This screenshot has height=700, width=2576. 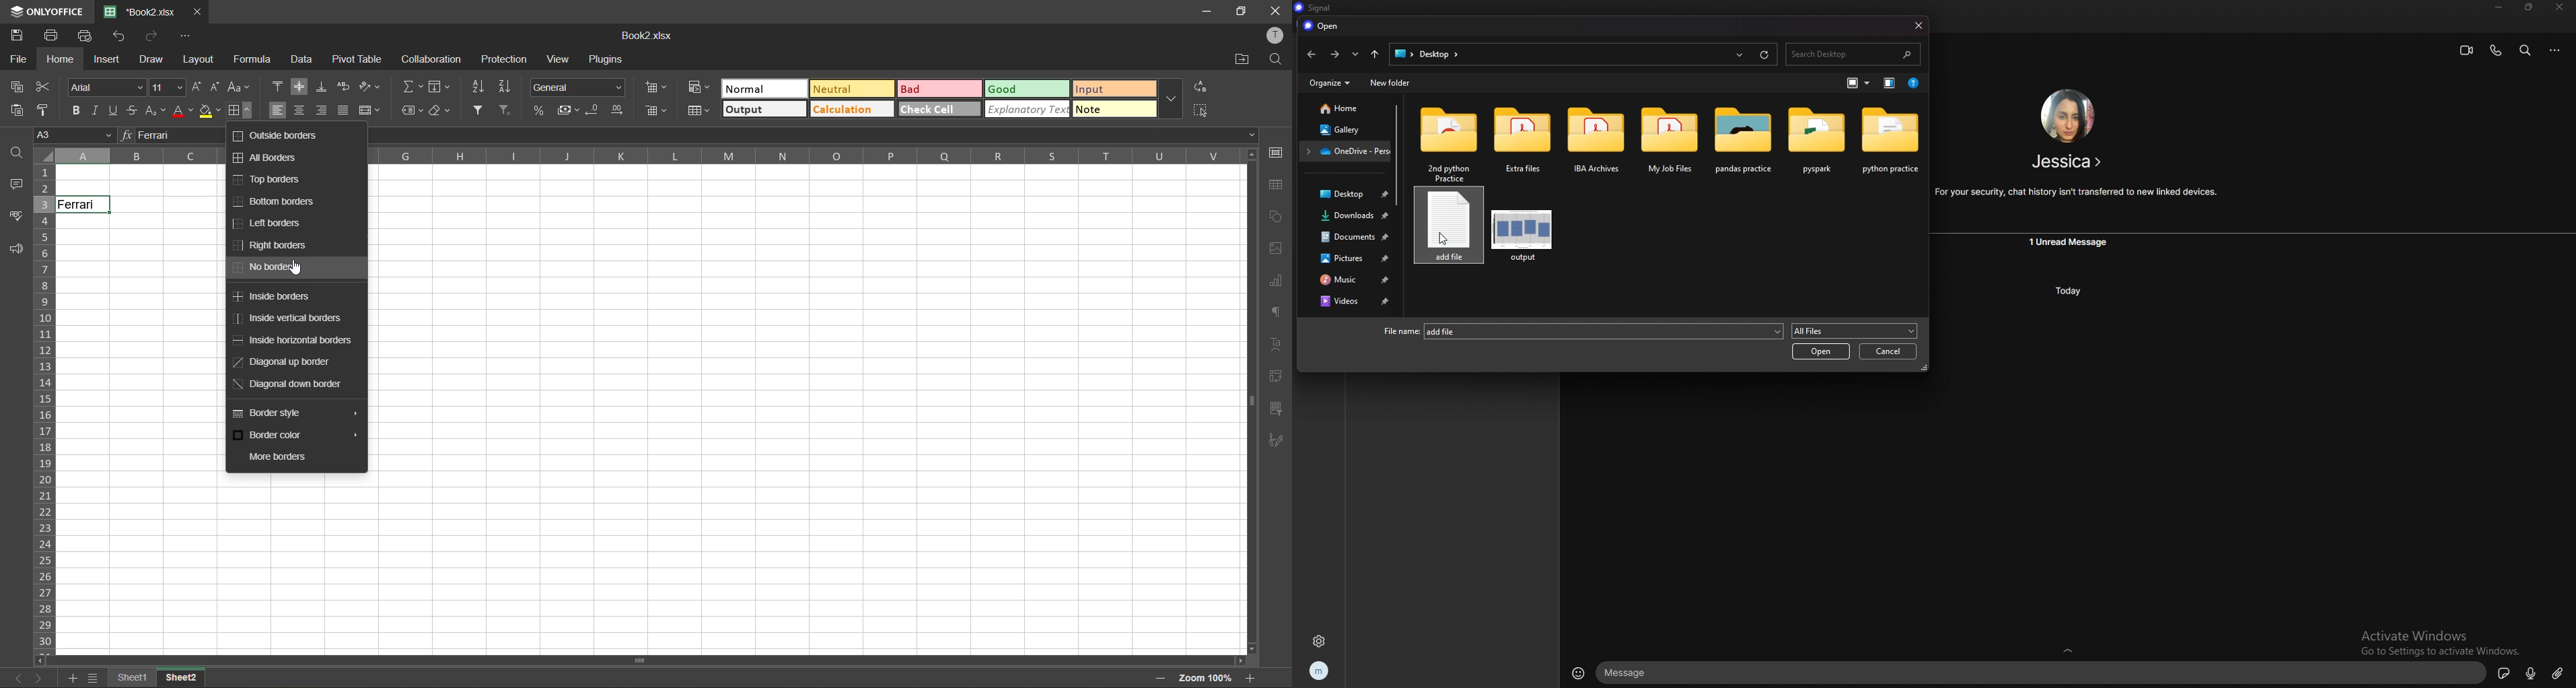 What do you see at coordinates (1213, 12) in the screenshot?
I see `minimize` at bounding box center [1213, 12].